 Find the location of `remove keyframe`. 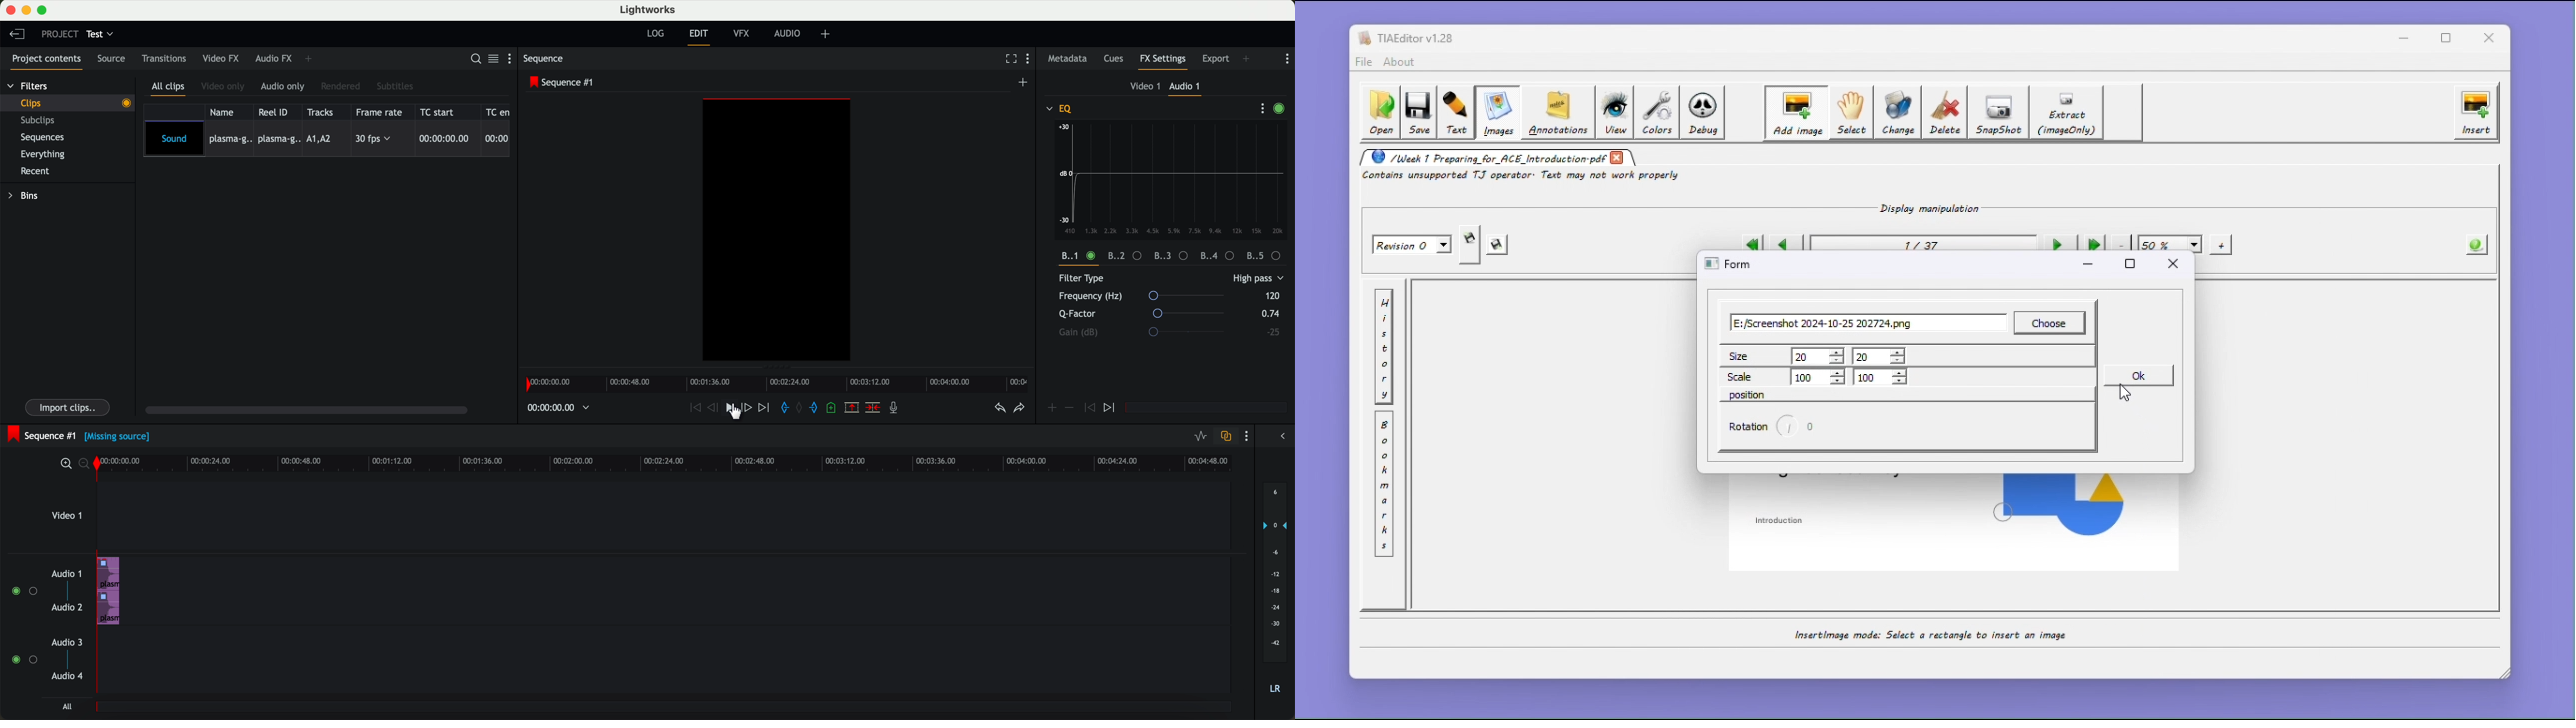

remove keyframe is located at coordinates (1070, 408).